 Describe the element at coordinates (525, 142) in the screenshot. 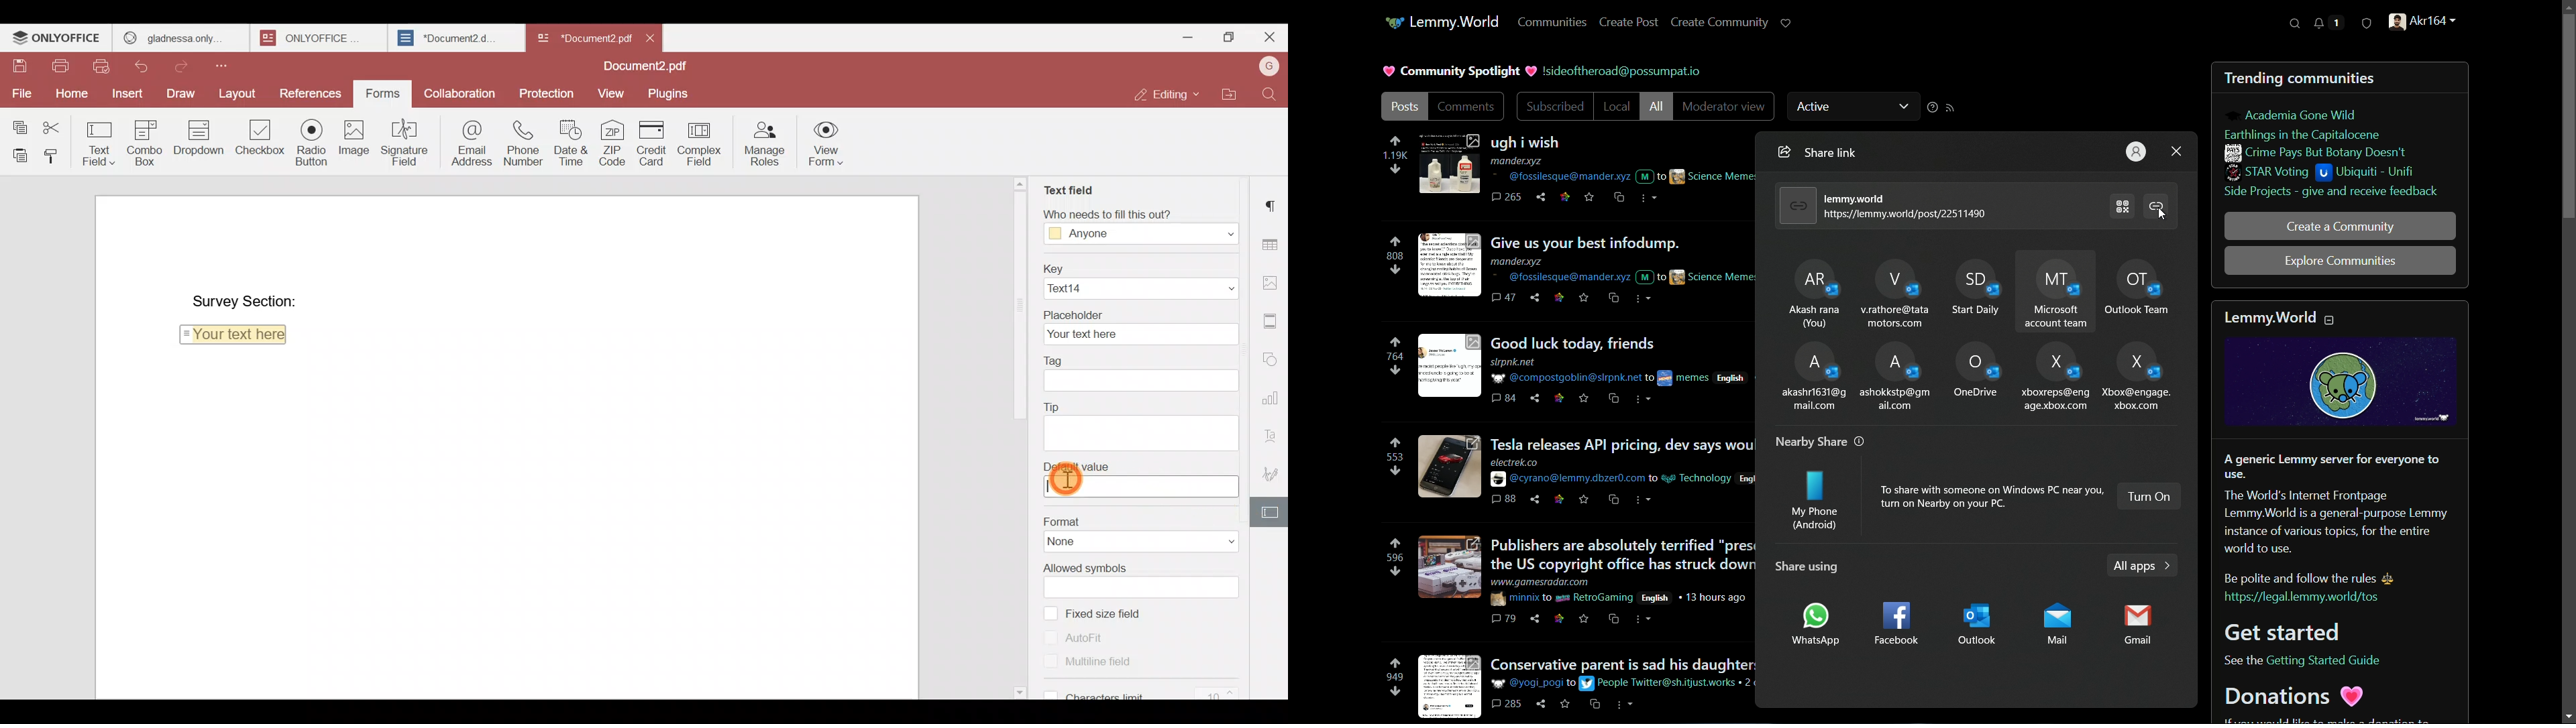

I see `Phone number` at that location.